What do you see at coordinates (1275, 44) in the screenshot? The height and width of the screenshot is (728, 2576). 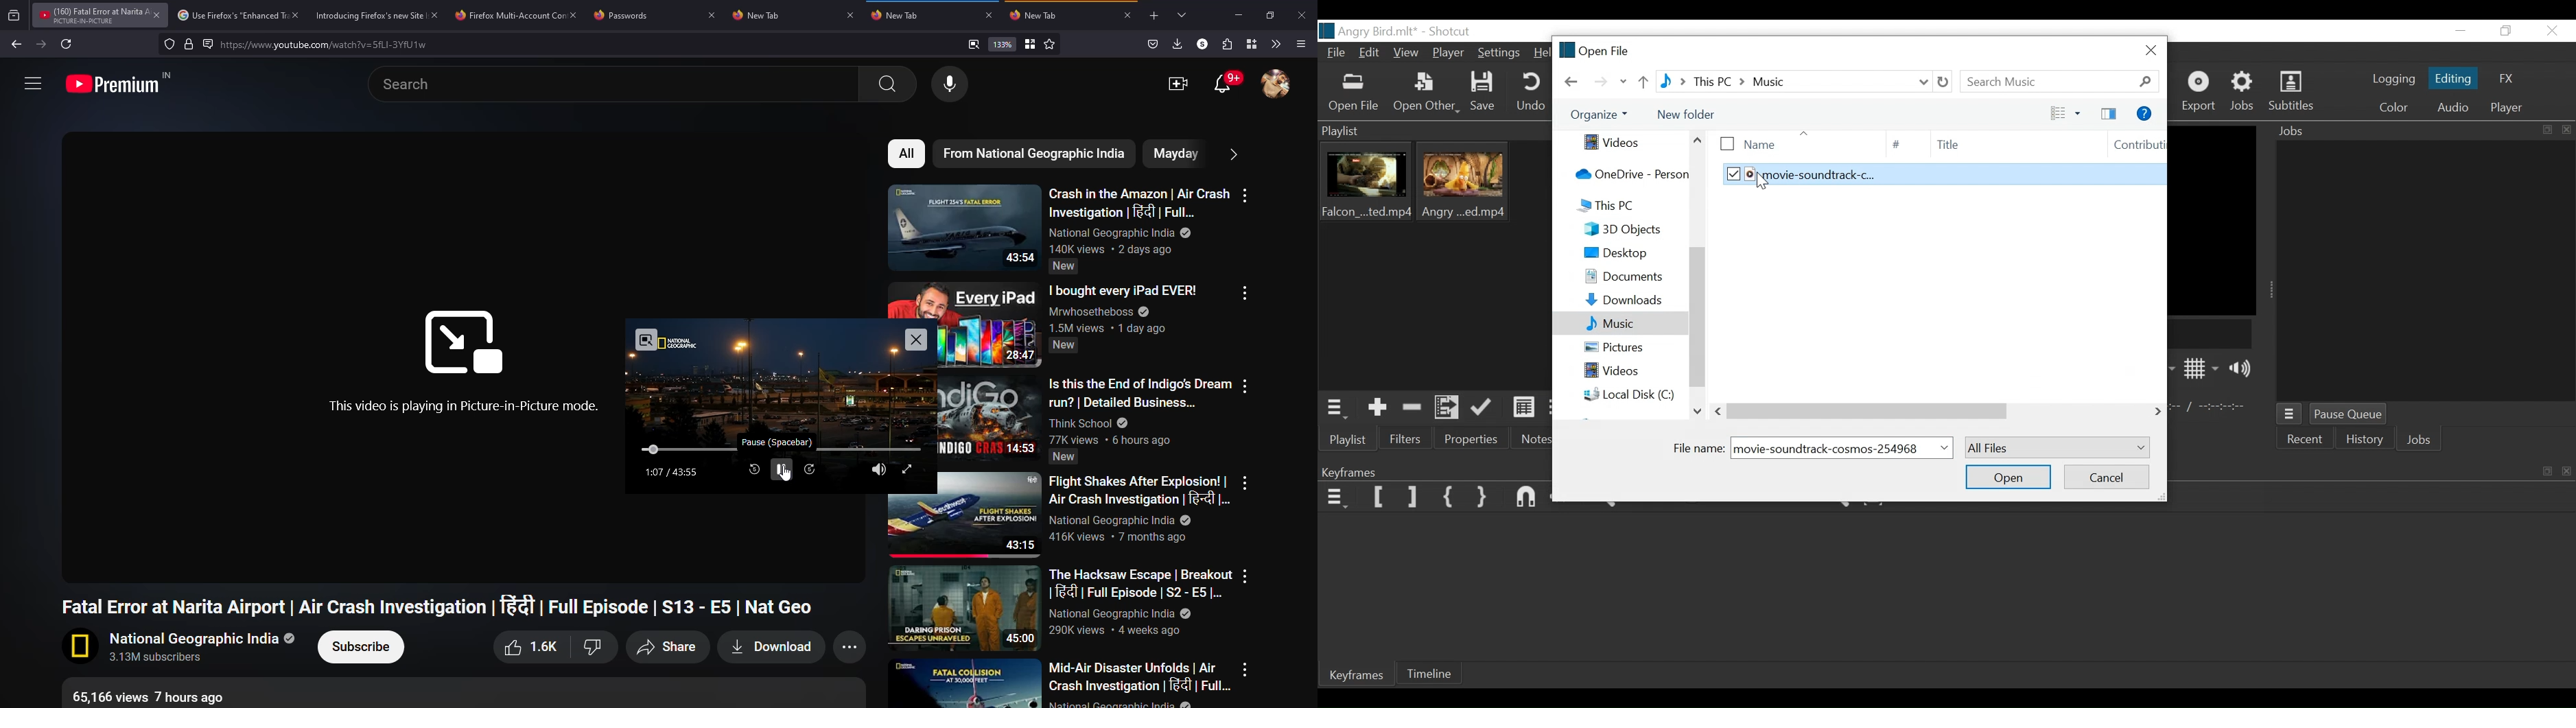 I see `more tools` at bounding box center [1275, 44].